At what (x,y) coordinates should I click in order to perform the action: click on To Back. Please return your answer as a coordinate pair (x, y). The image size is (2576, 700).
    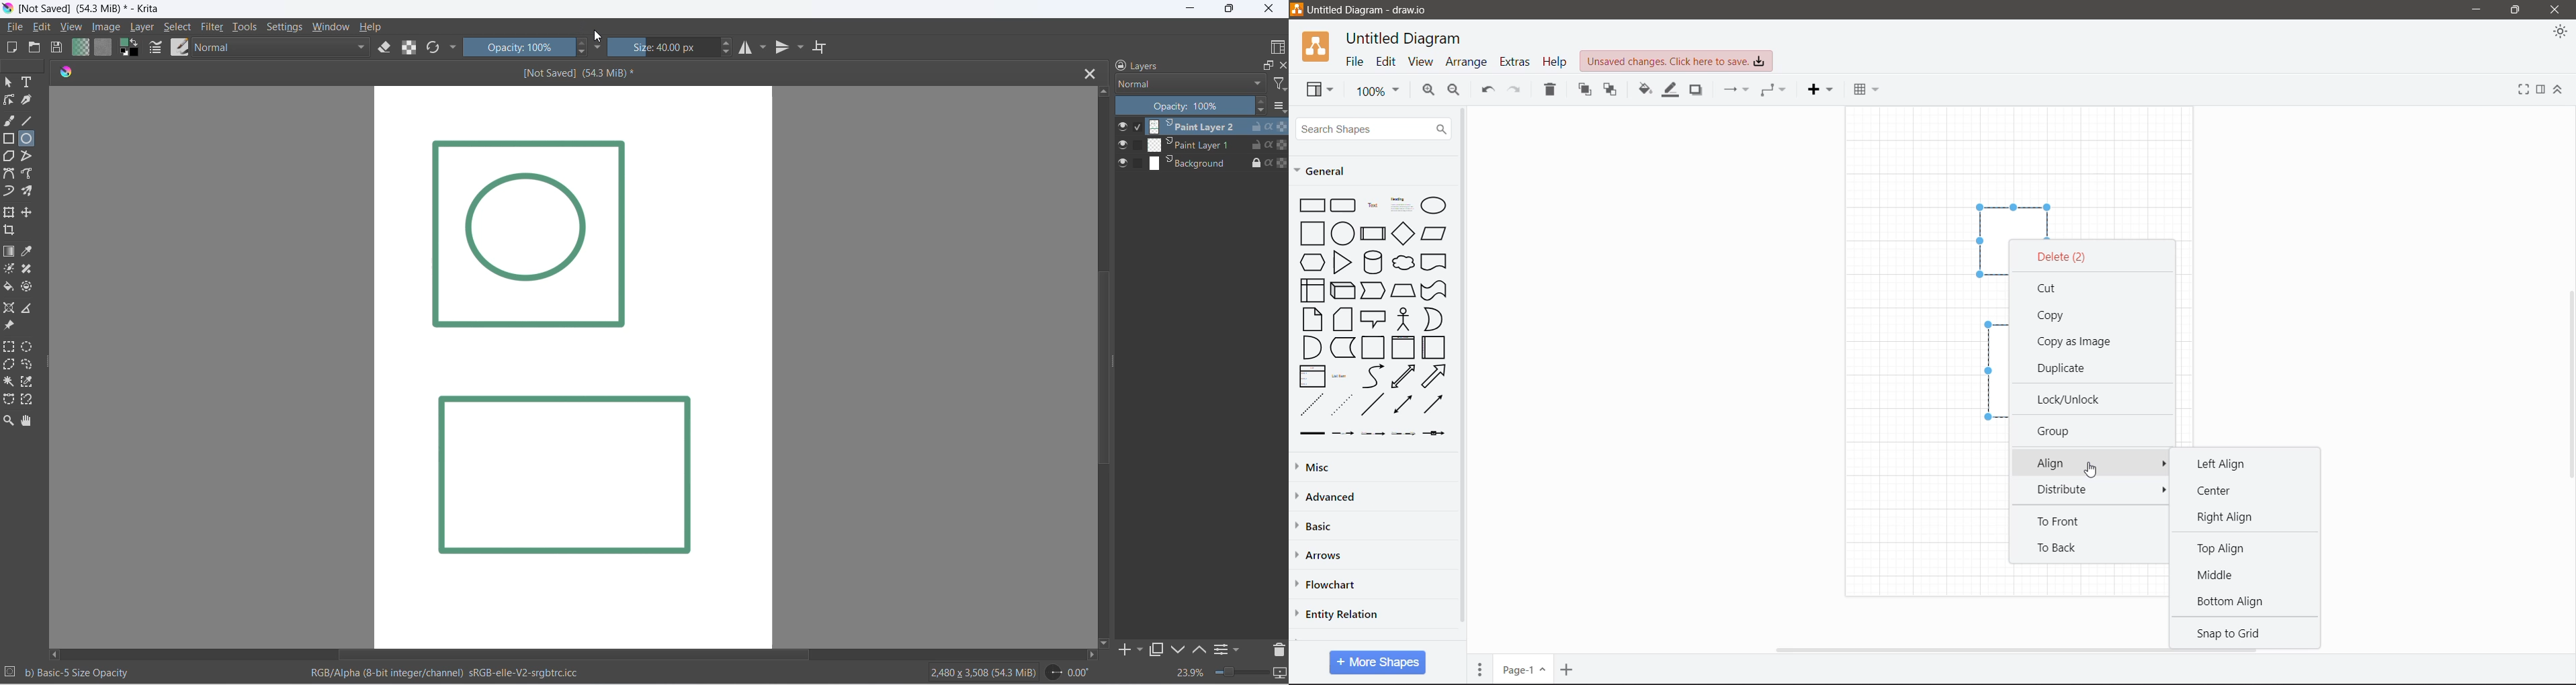
    Looking at the image, I should click on (1609, 90).